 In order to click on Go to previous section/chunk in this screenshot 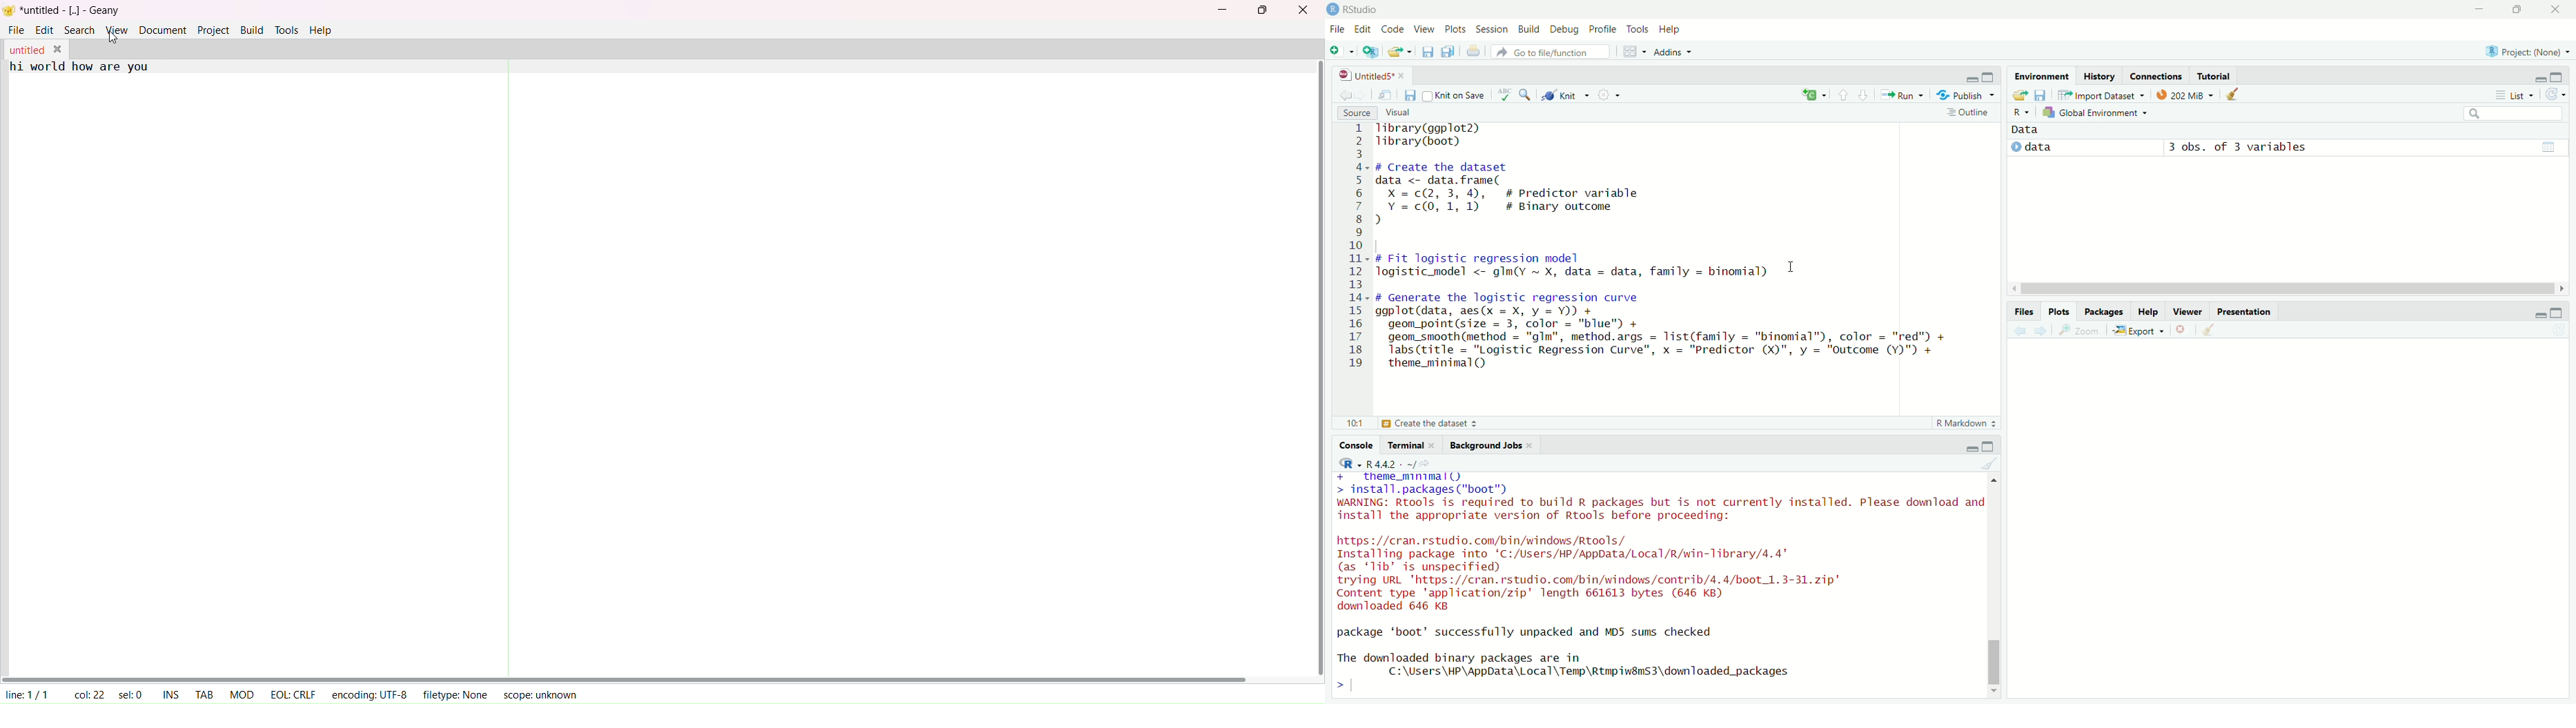, I will do `click(1842, 95)`.